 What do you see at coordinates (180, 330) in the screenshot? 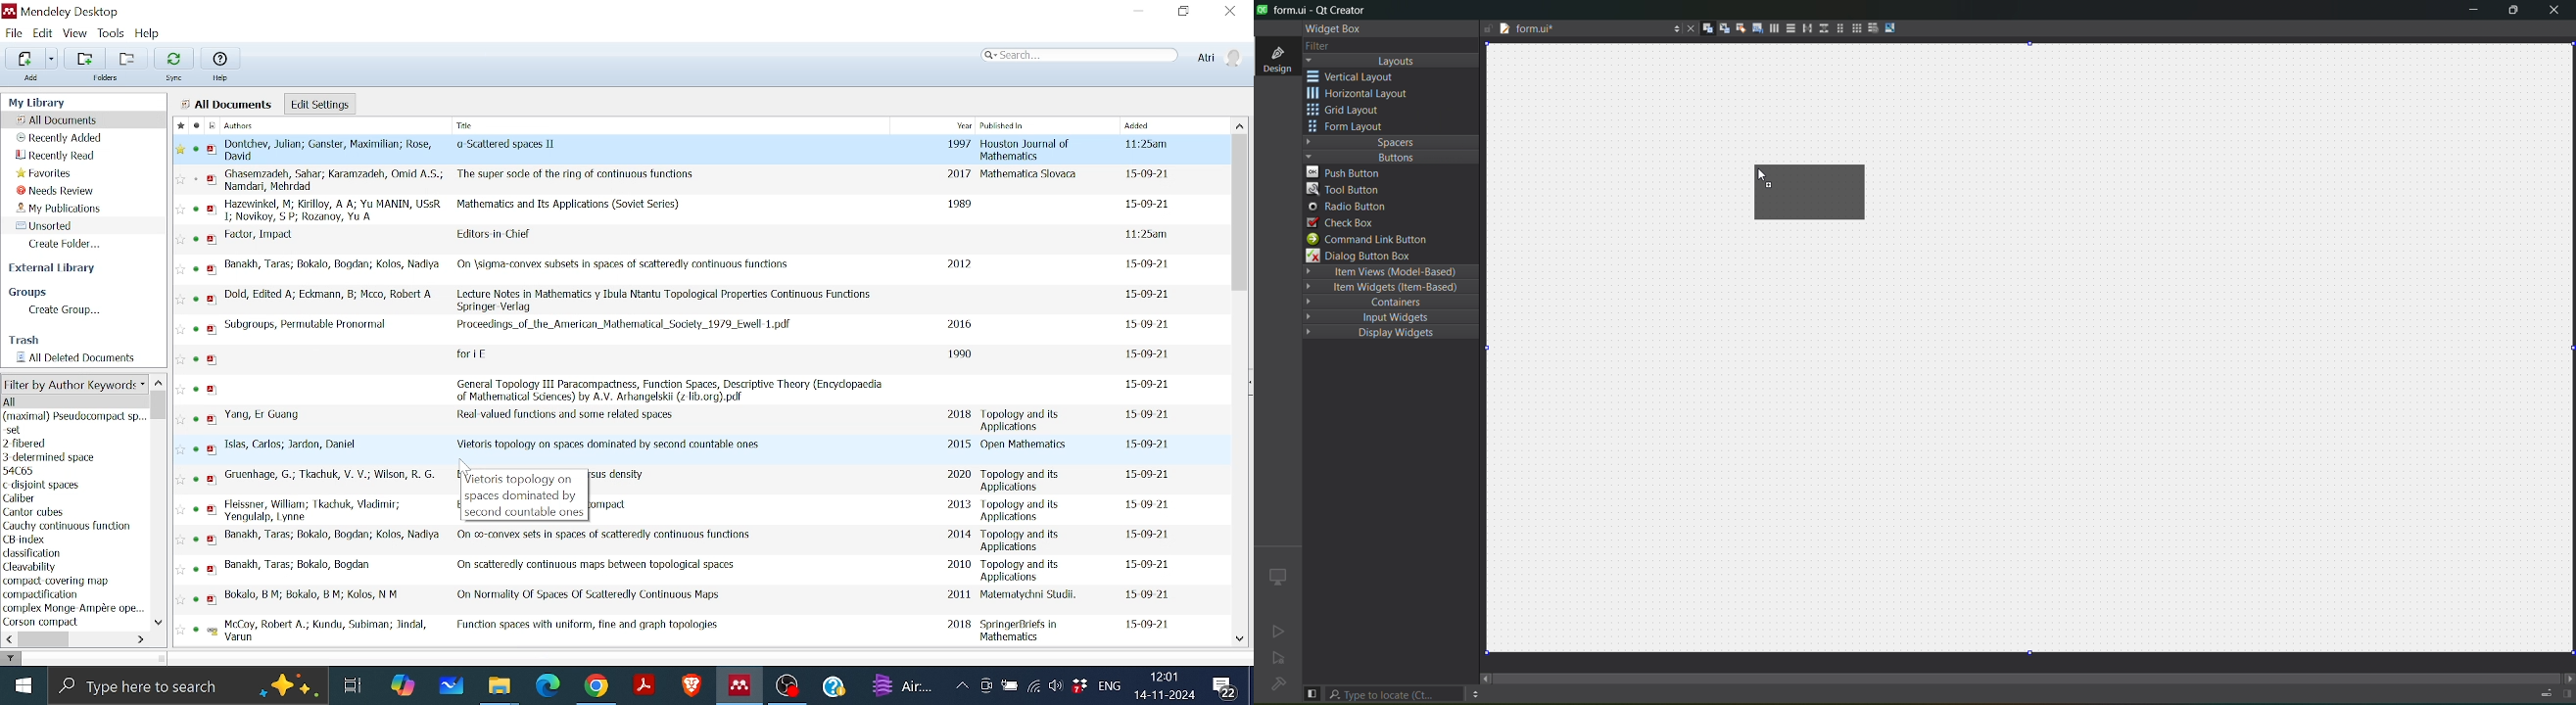
I see `favourite` at bounding box center [180, 330].